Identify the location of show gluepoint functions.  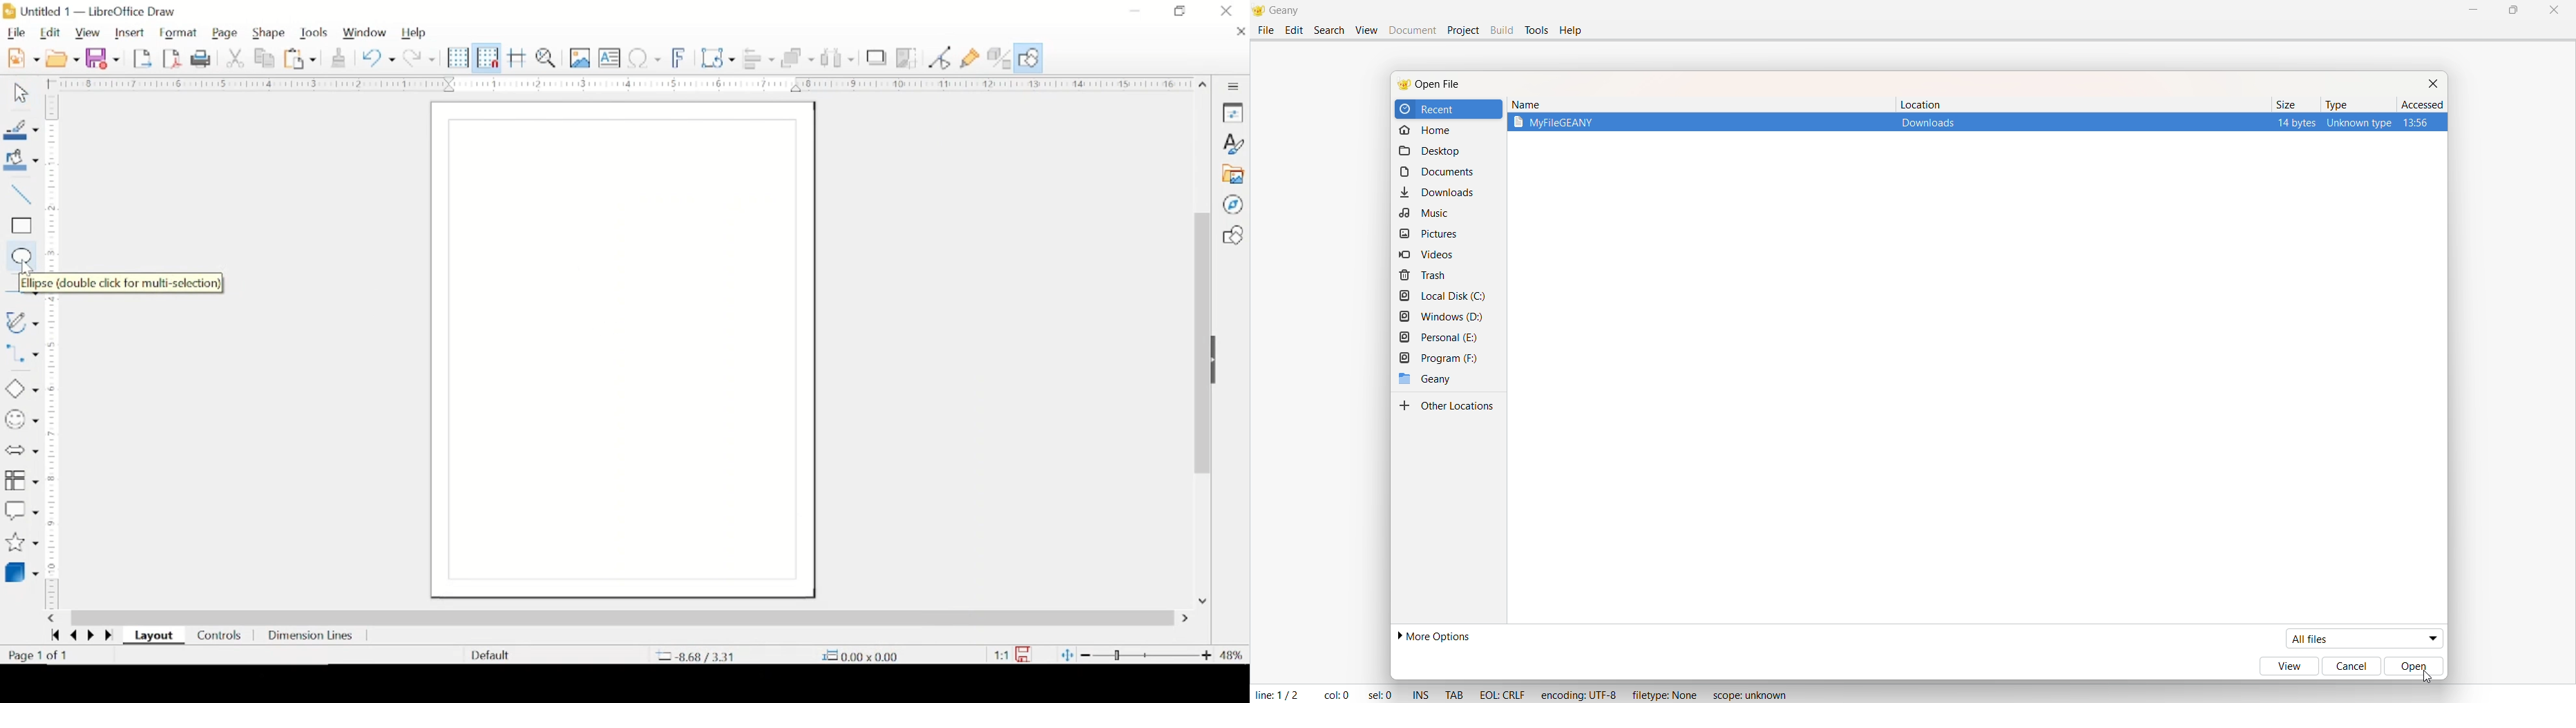
(971, 58).